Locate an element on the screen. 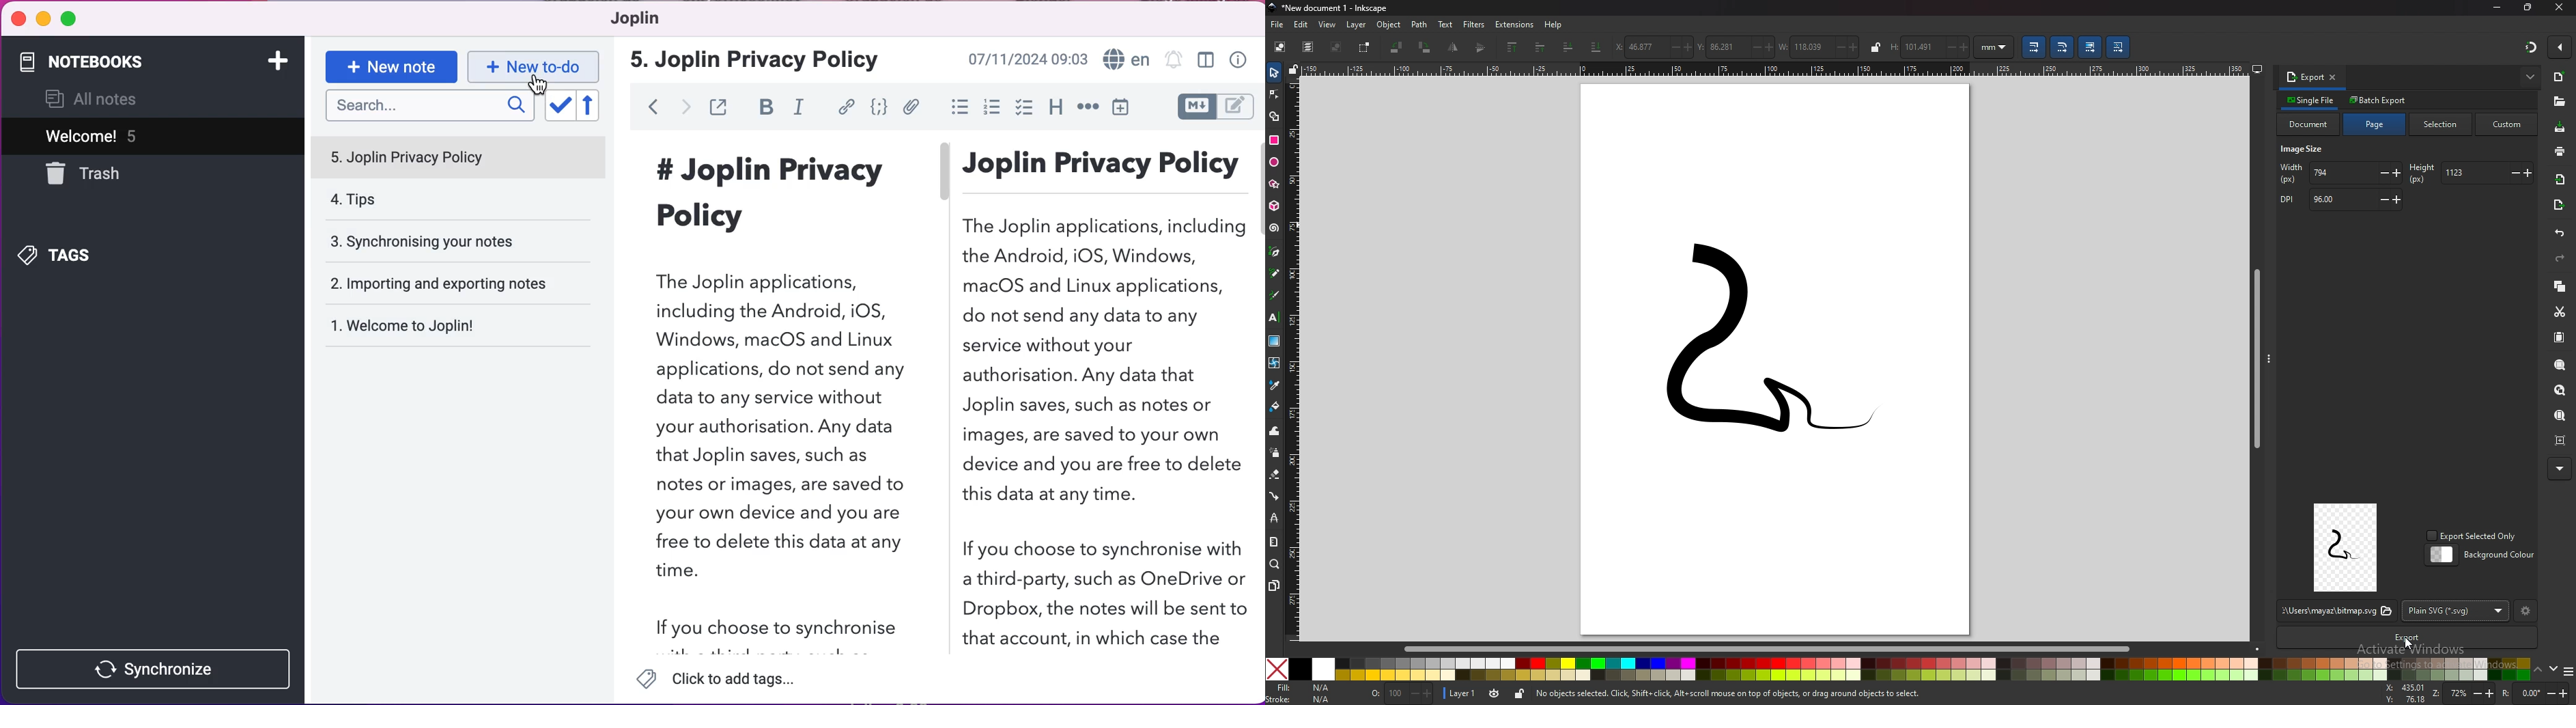 Image resolution: width=2576 pixels, height=728 pixels. lower selection one step is located at coordinates (1569, 46).